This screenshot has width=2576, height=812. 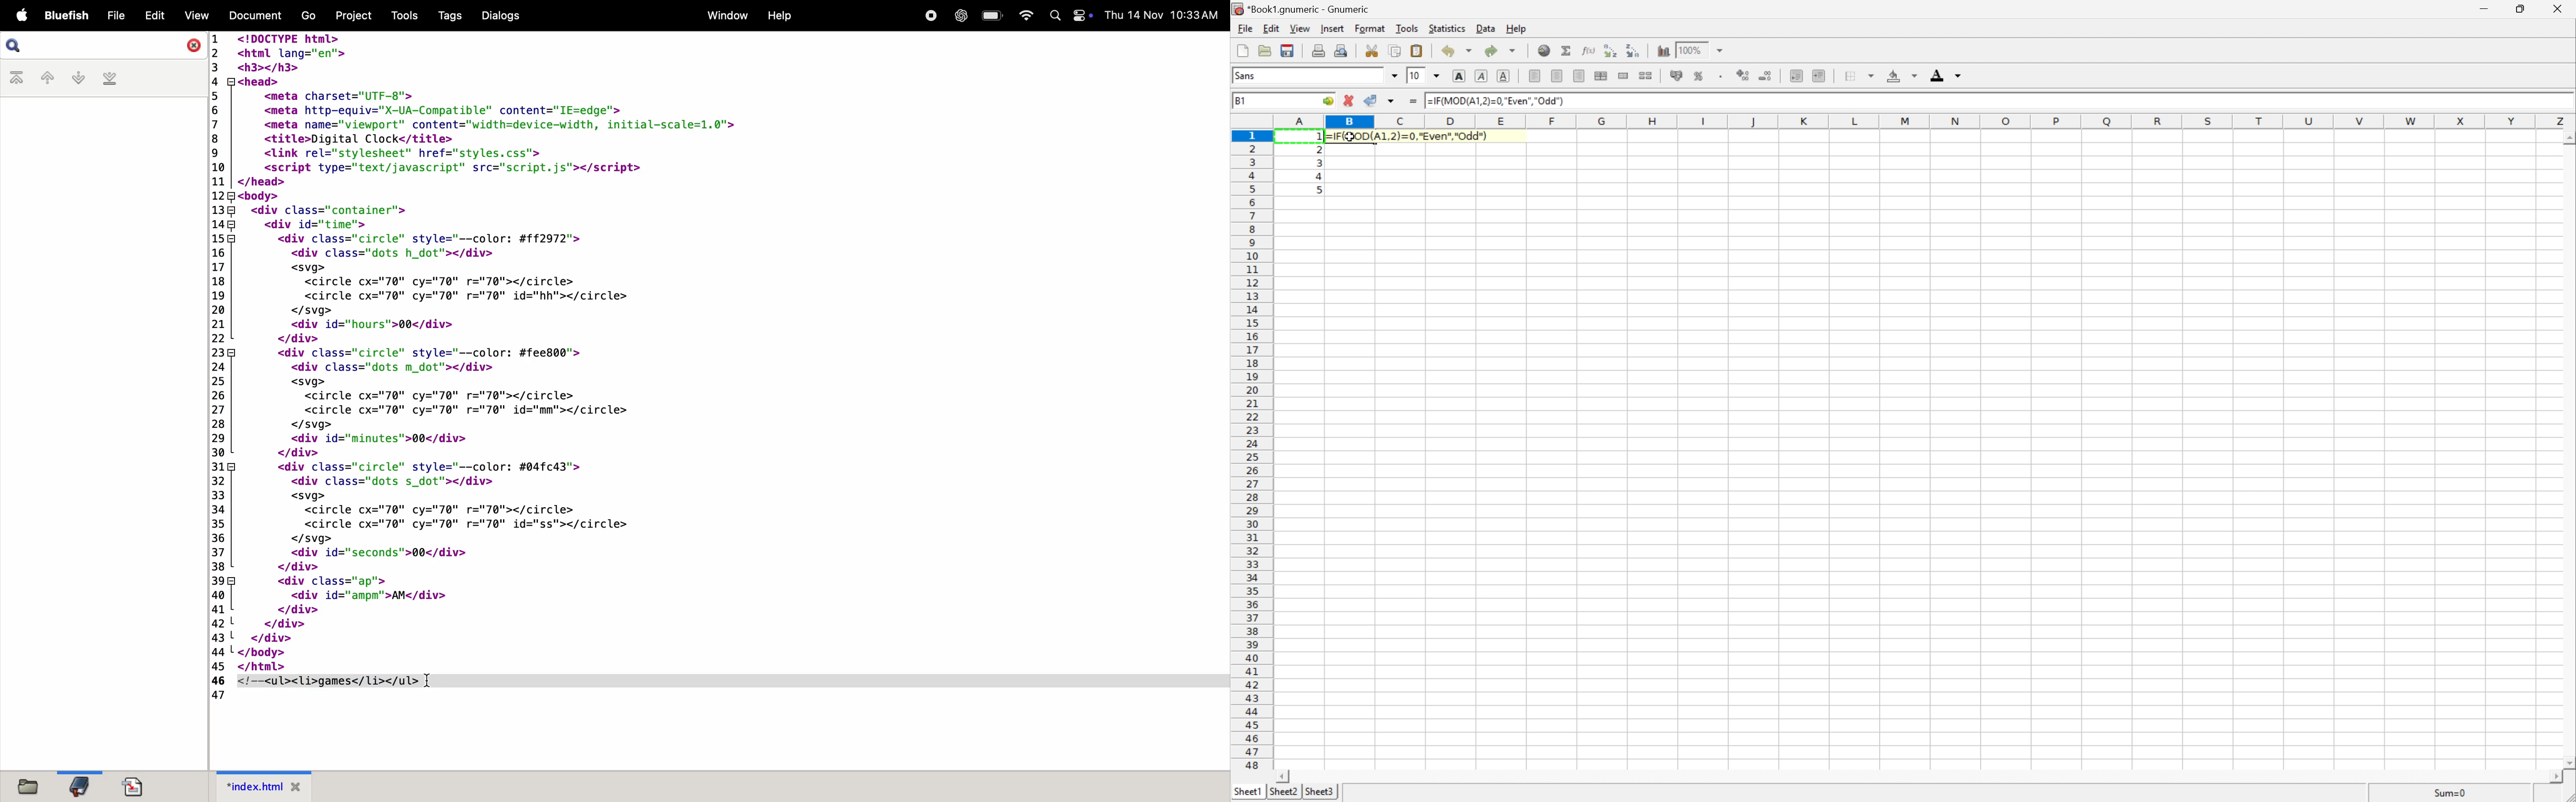 What do you see at coordinates (1264, 50) in the screenshot?
I see `Open a file` at bounding box center [1264, 50].